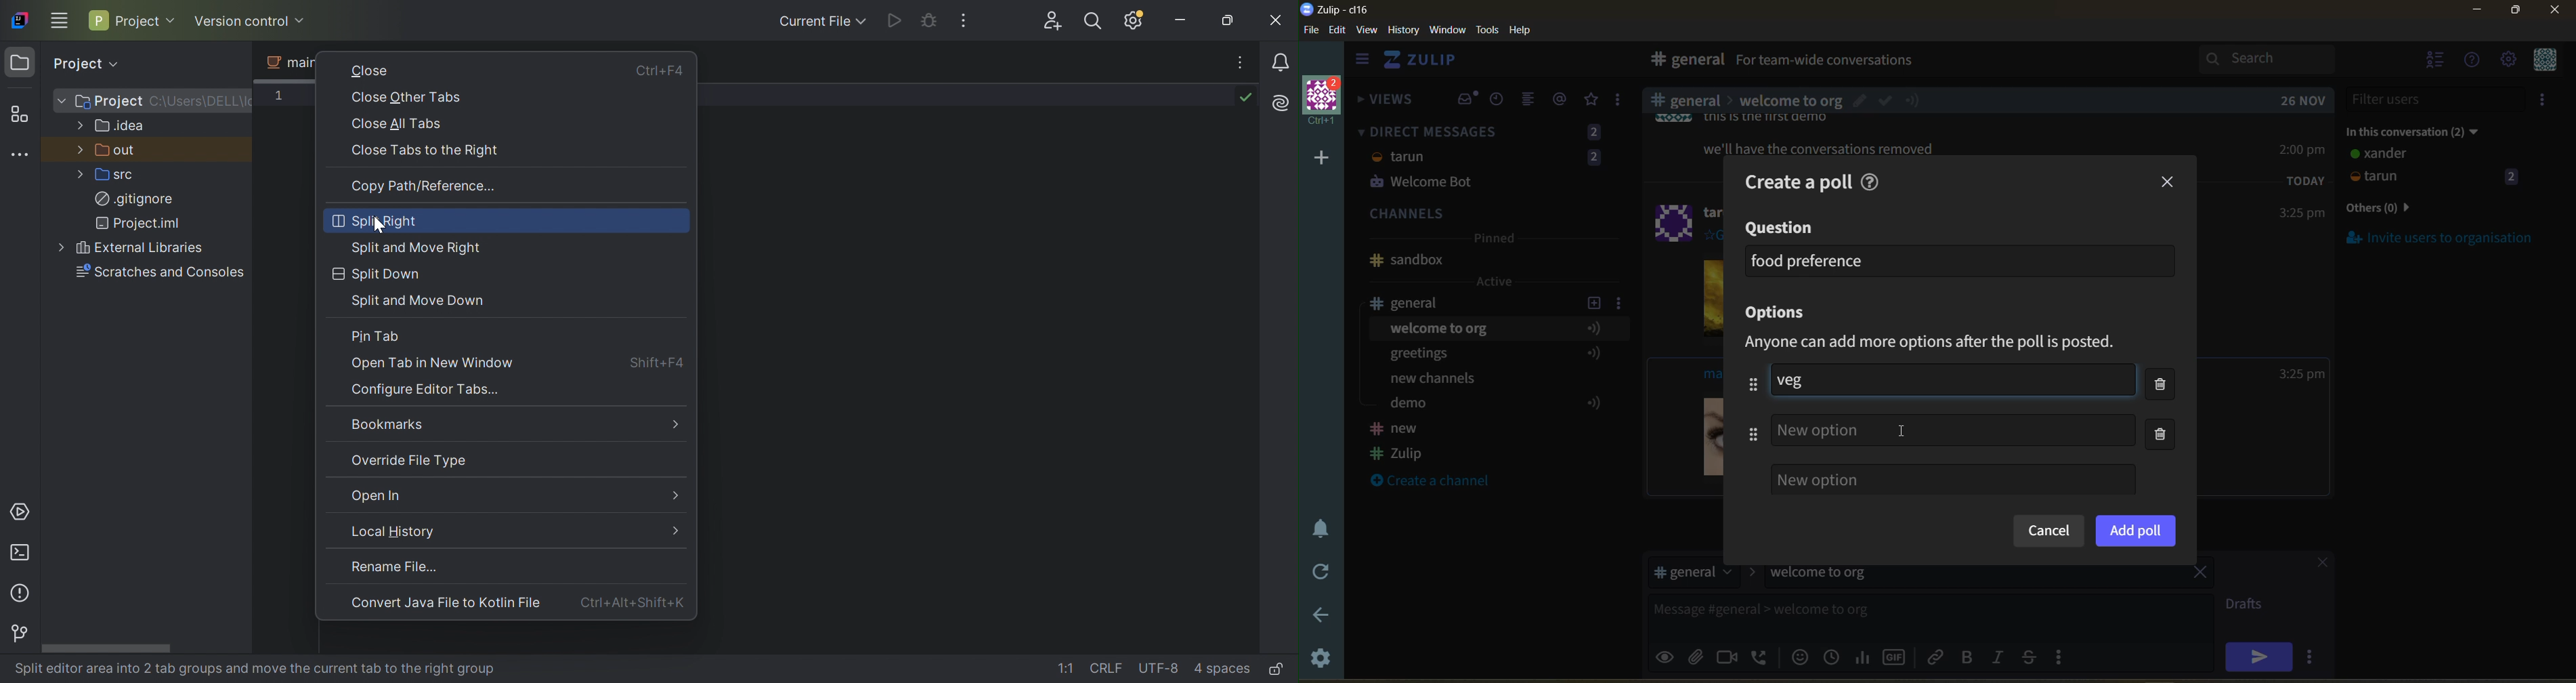  I want to click on mentions, so click(1562, 99).